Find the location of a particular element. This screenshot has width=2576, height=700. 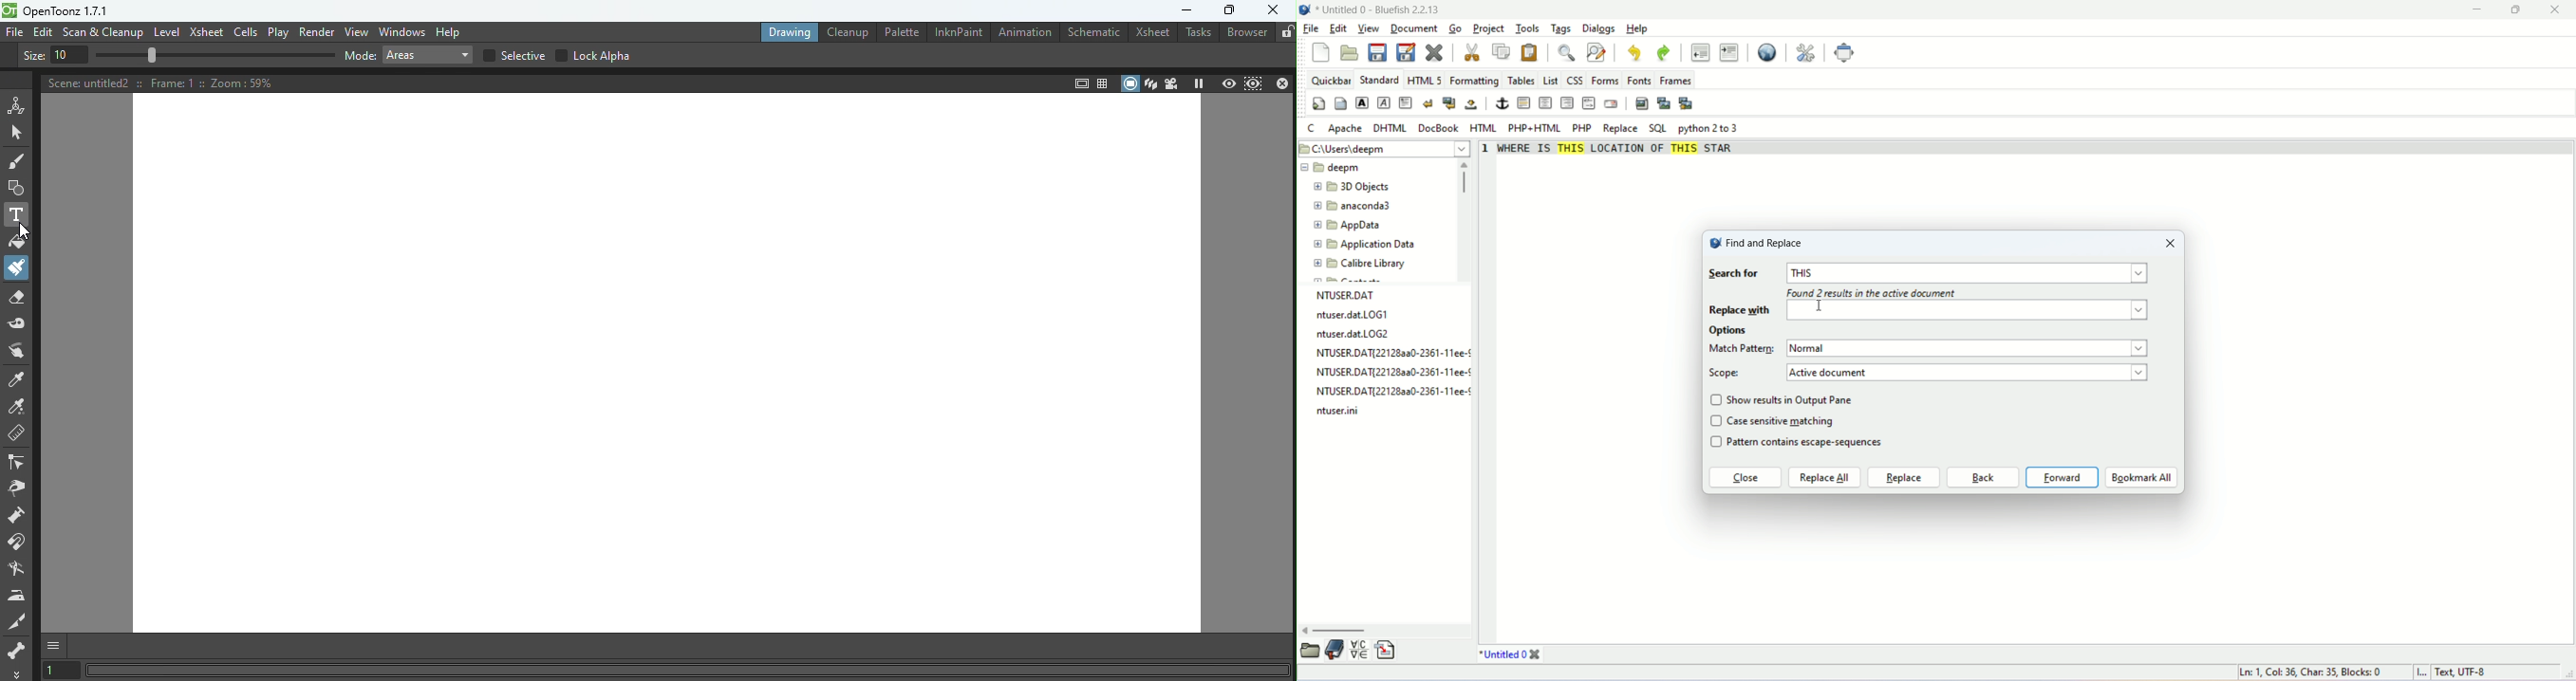

3D view is located at coordinates (1149, 83).